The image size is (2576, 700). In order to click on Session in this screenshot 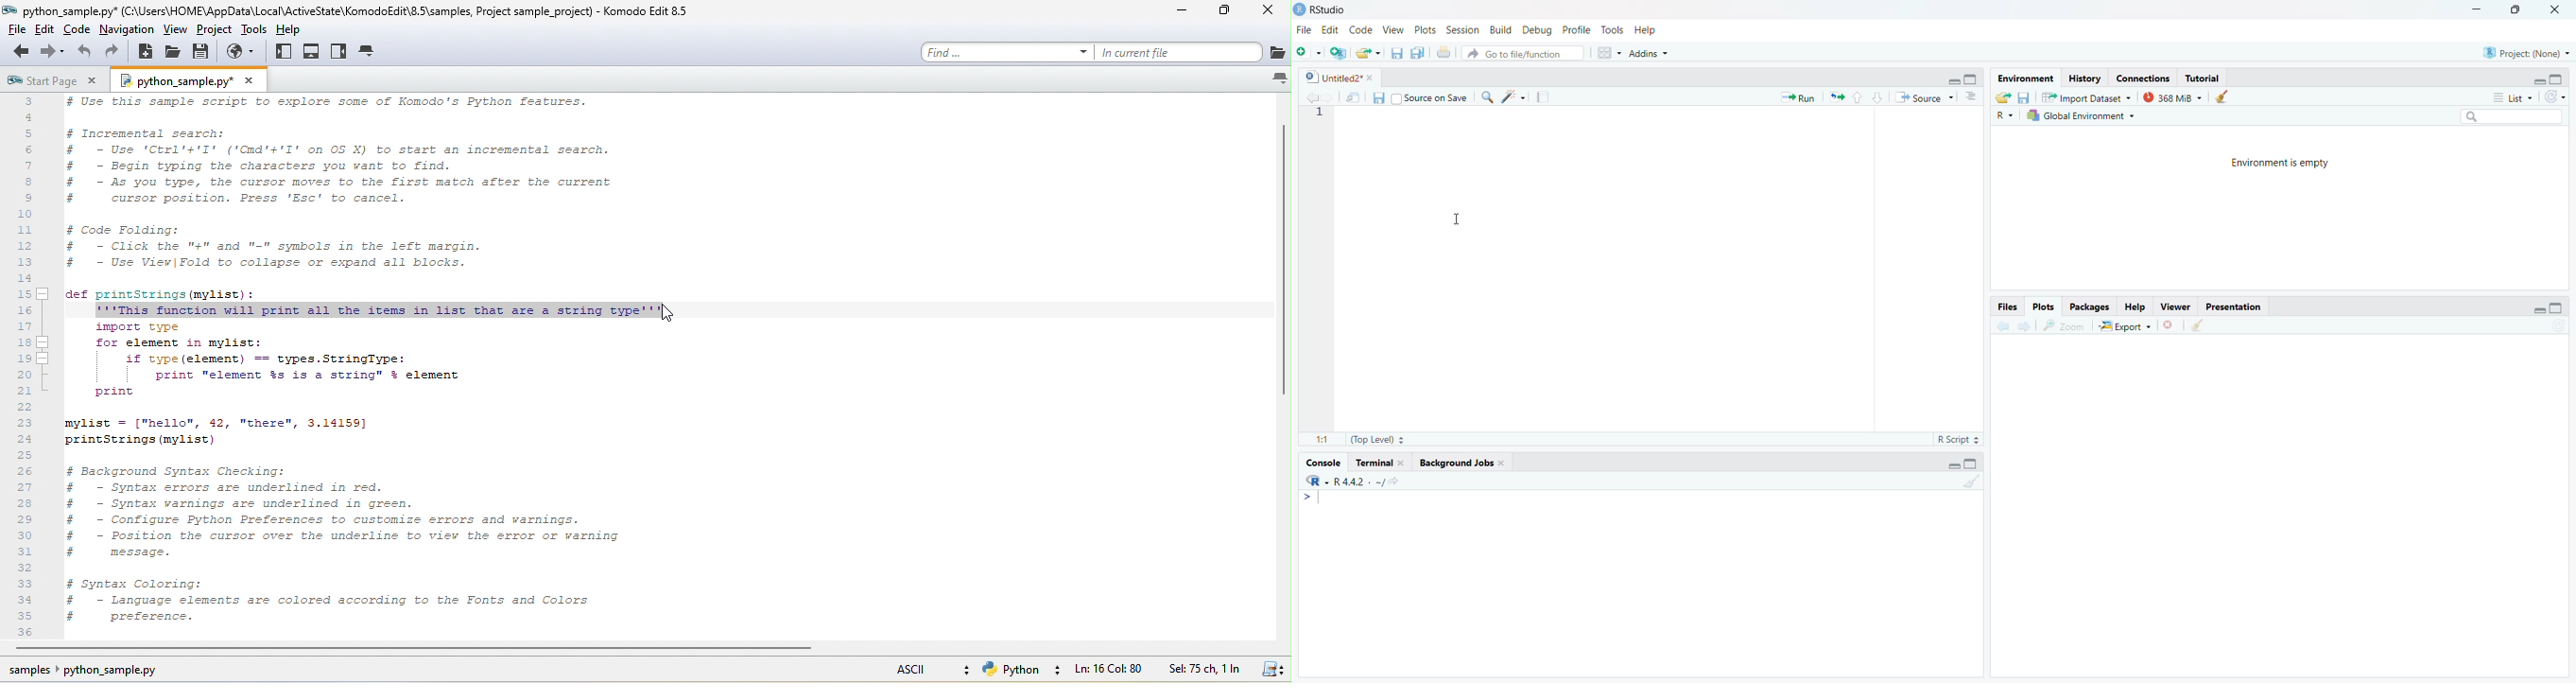, I will do `click(1462, 30)`.